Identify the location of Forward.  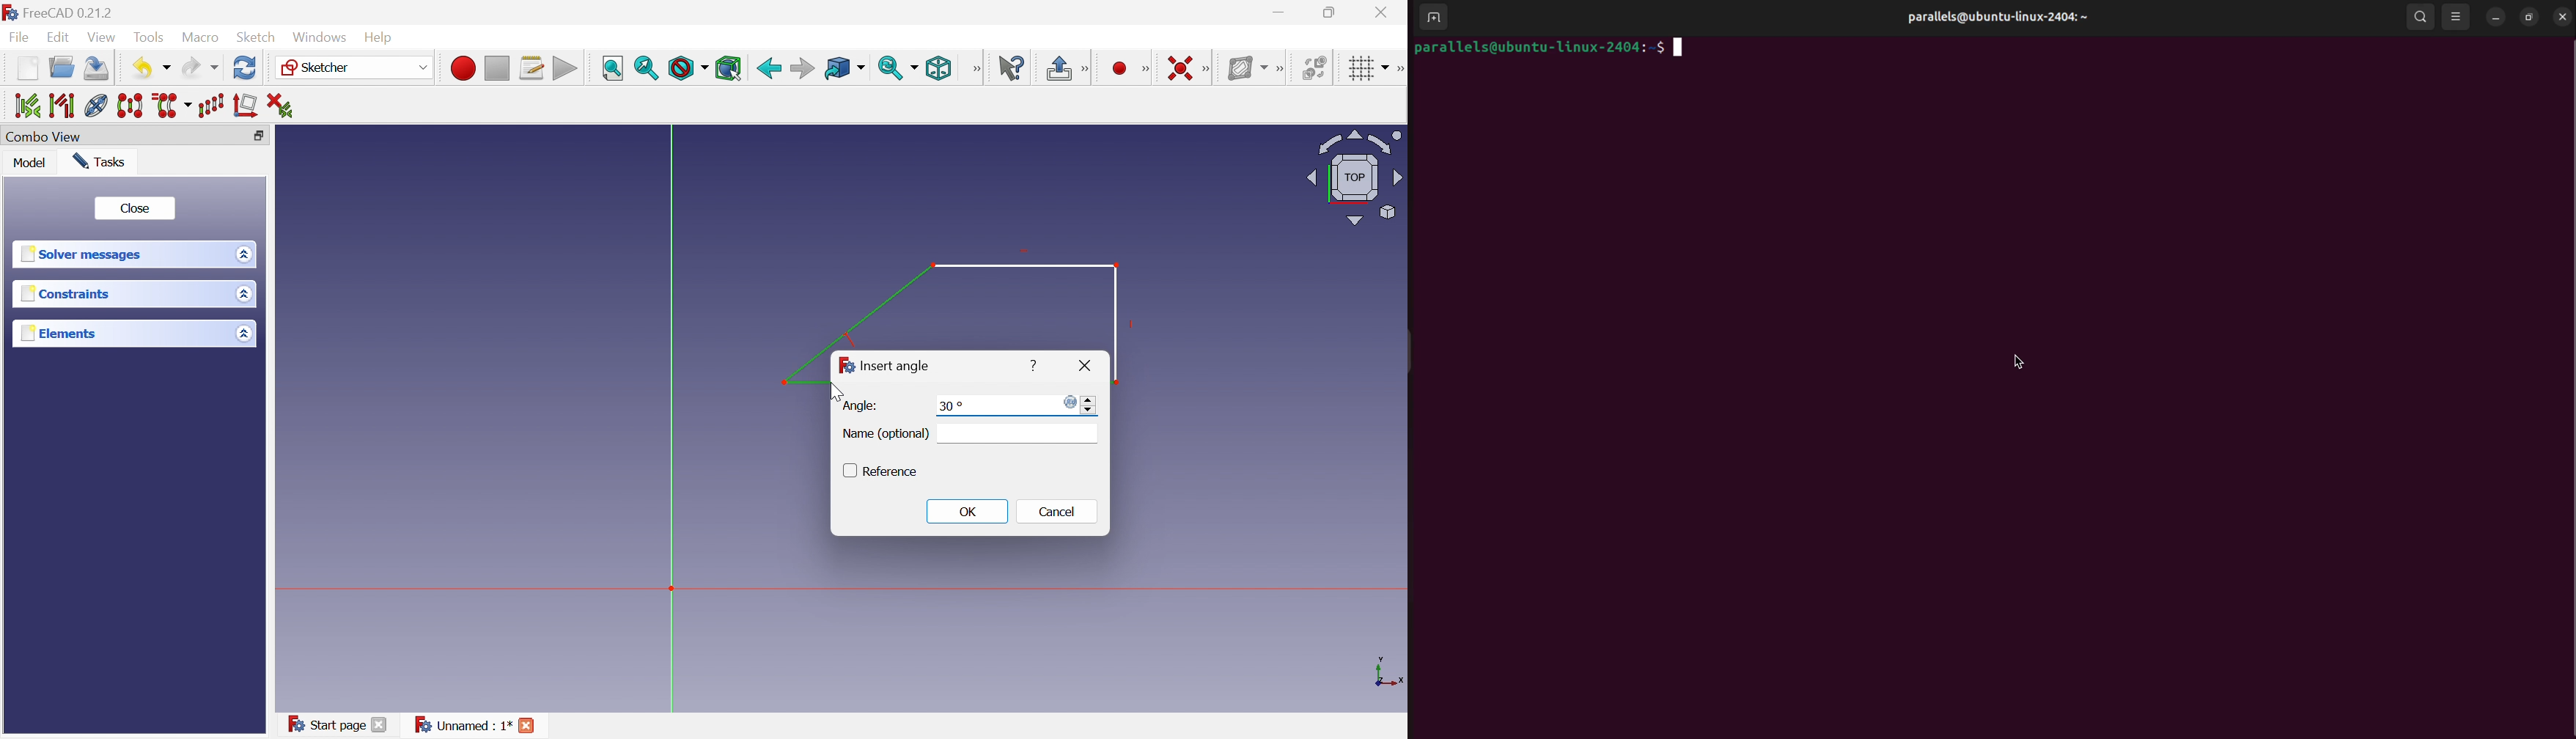
(802, 67).